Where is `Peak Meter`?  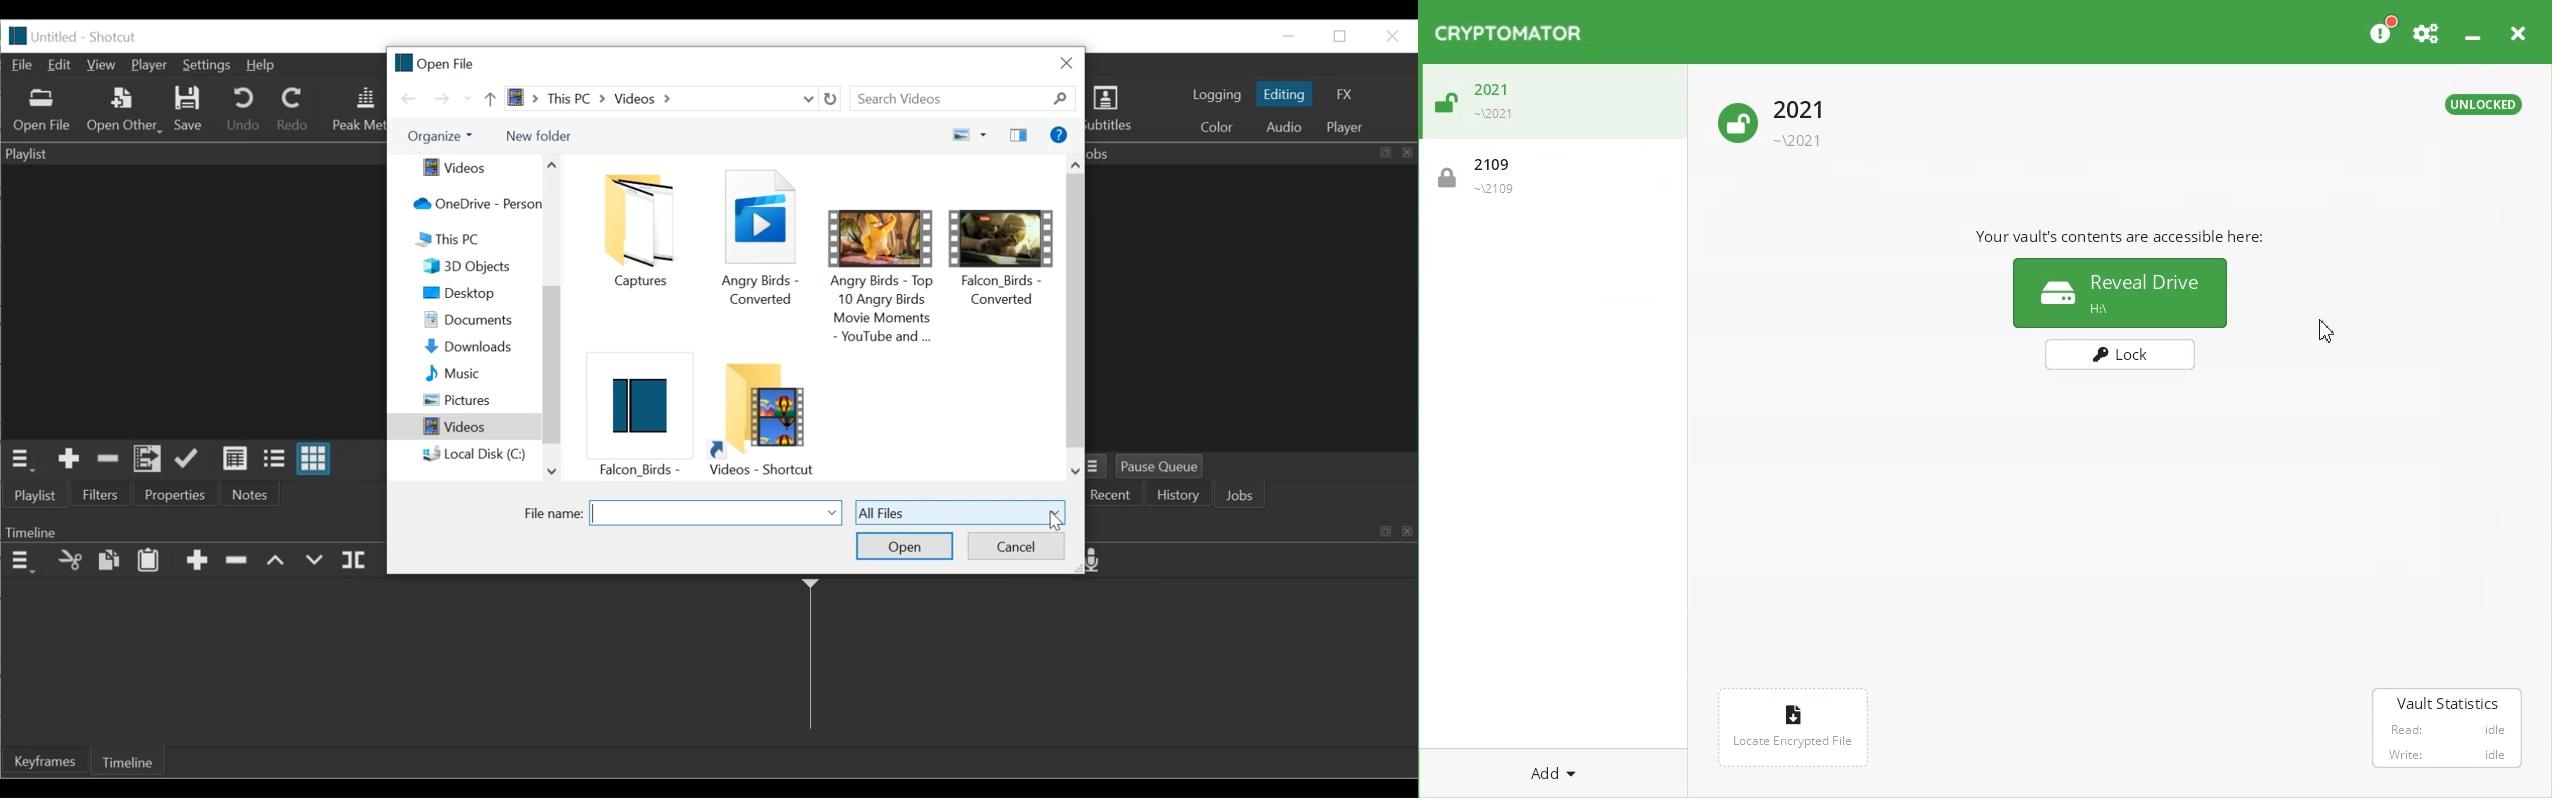 Peak Meter is located at coordinates (358, 110).